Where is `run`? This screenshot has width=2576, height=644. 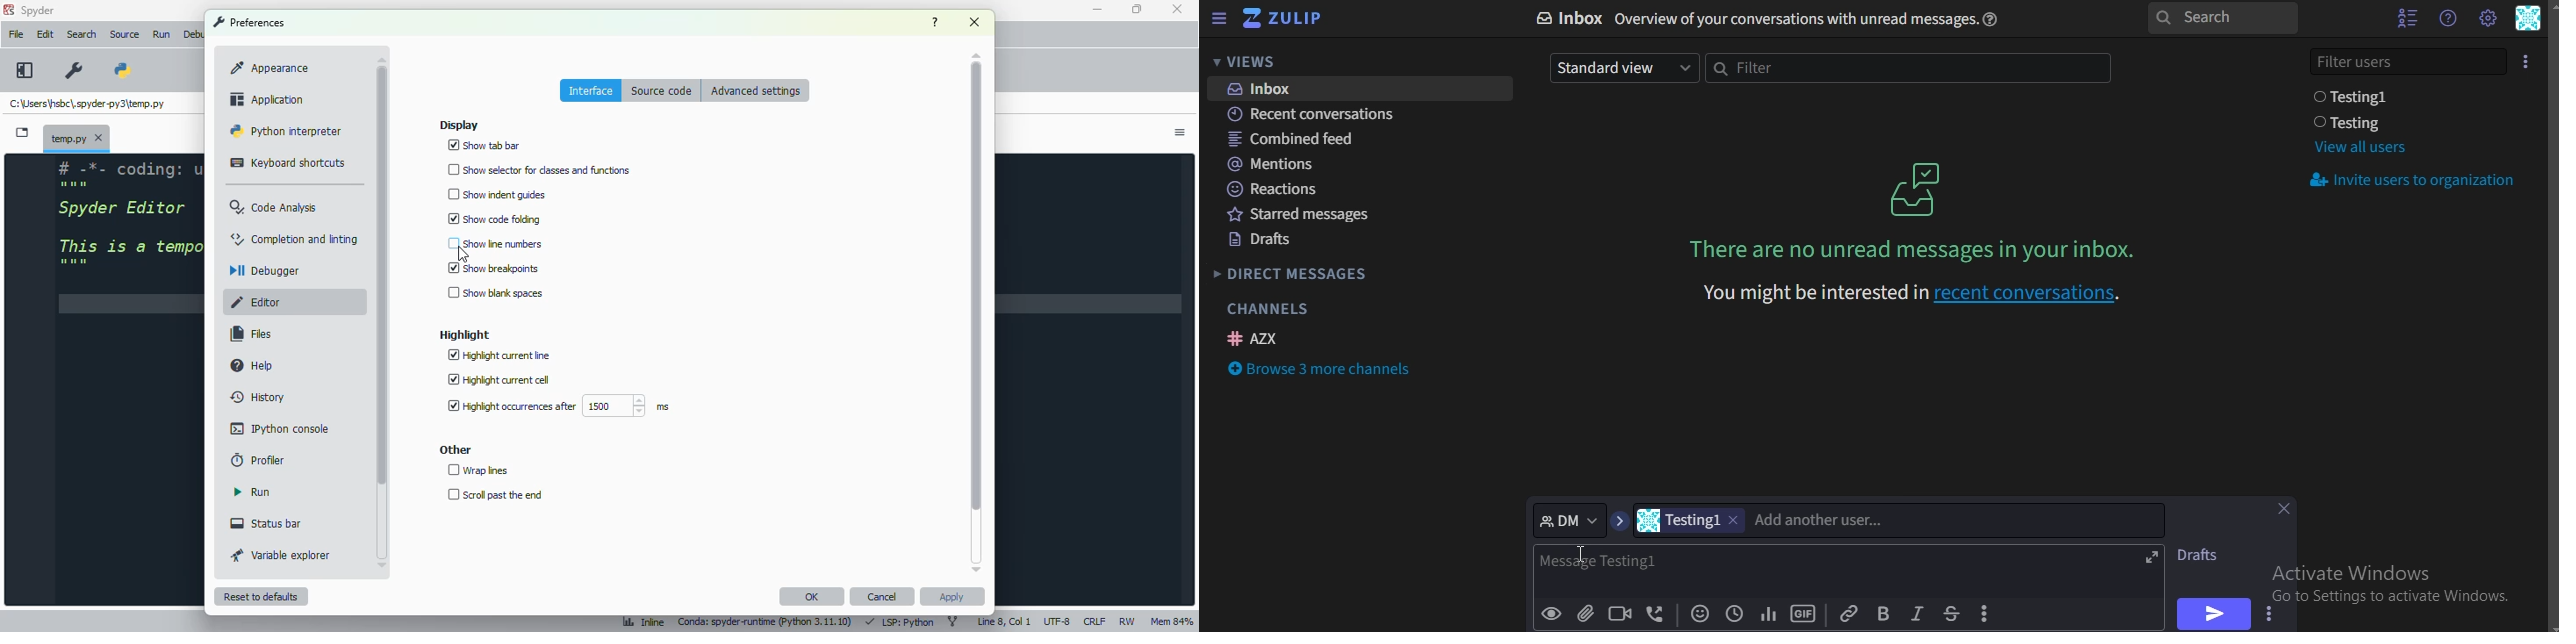
run is located at coordinates (162, 35).